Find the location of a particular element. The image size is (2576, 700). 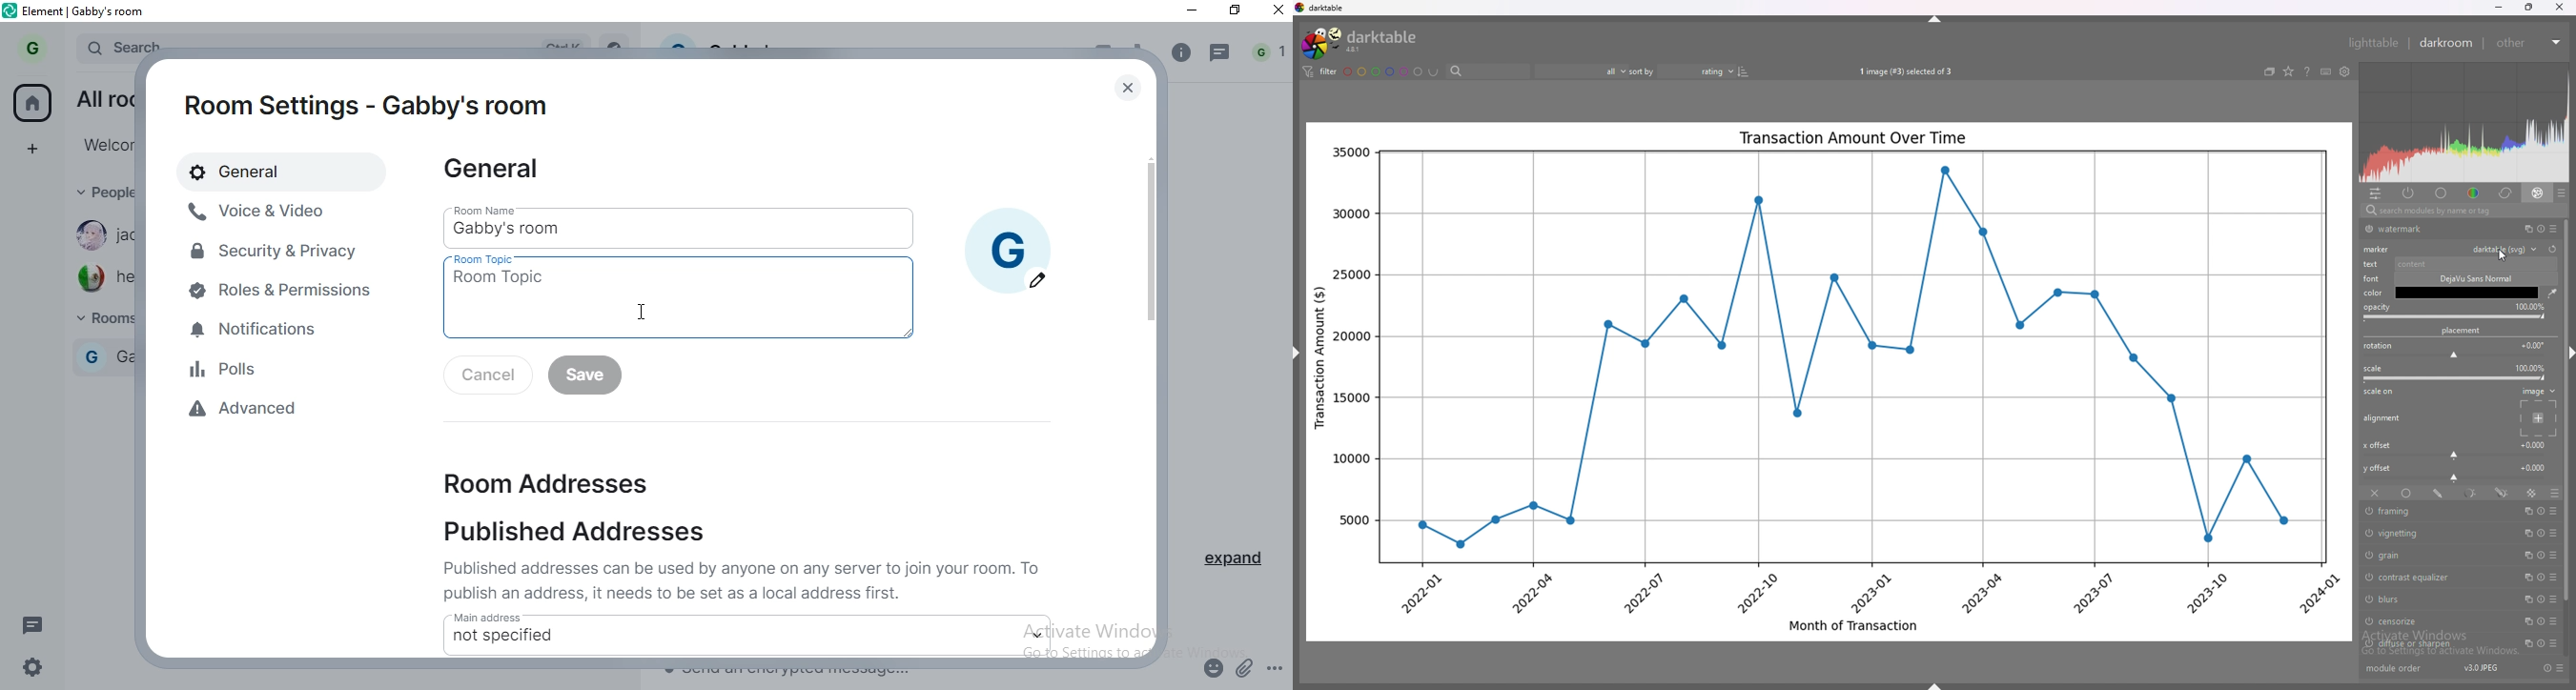

censorize is located at coordinates (2431, 620).